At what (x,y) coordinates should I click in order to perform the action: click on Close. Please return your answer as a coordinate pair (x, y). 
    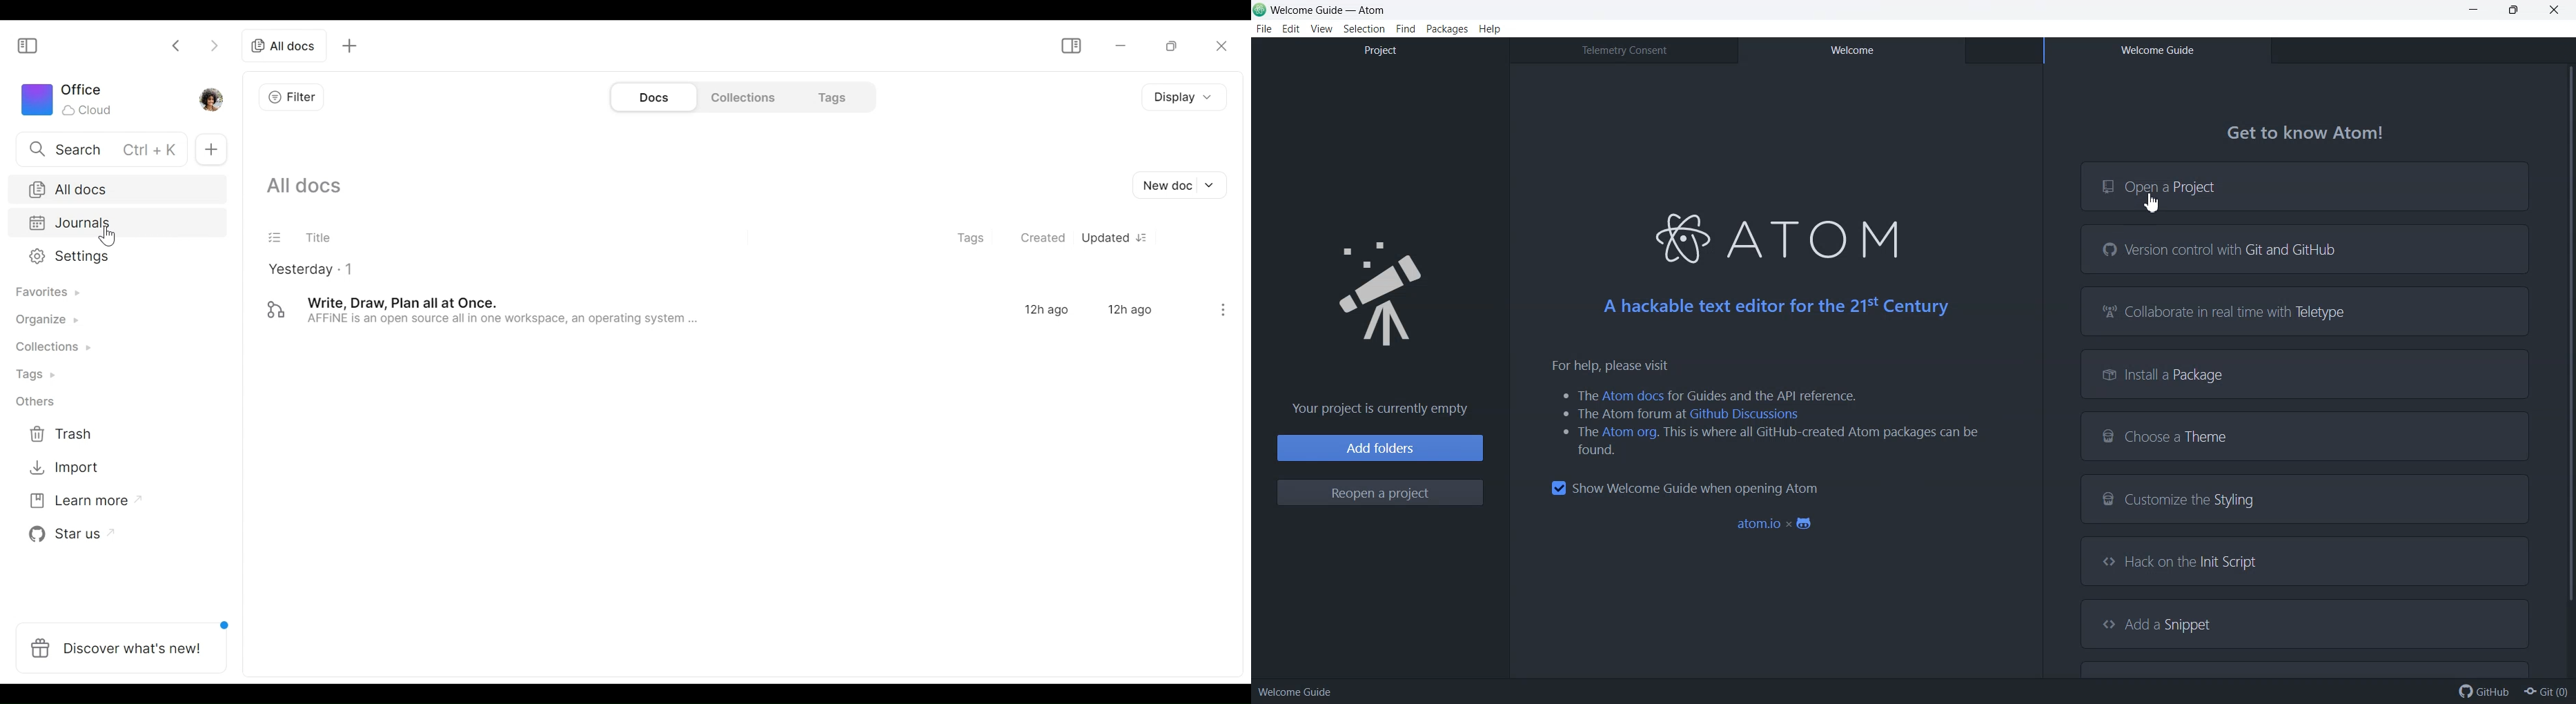
    Looking at the image, I should click on (1221, 46).